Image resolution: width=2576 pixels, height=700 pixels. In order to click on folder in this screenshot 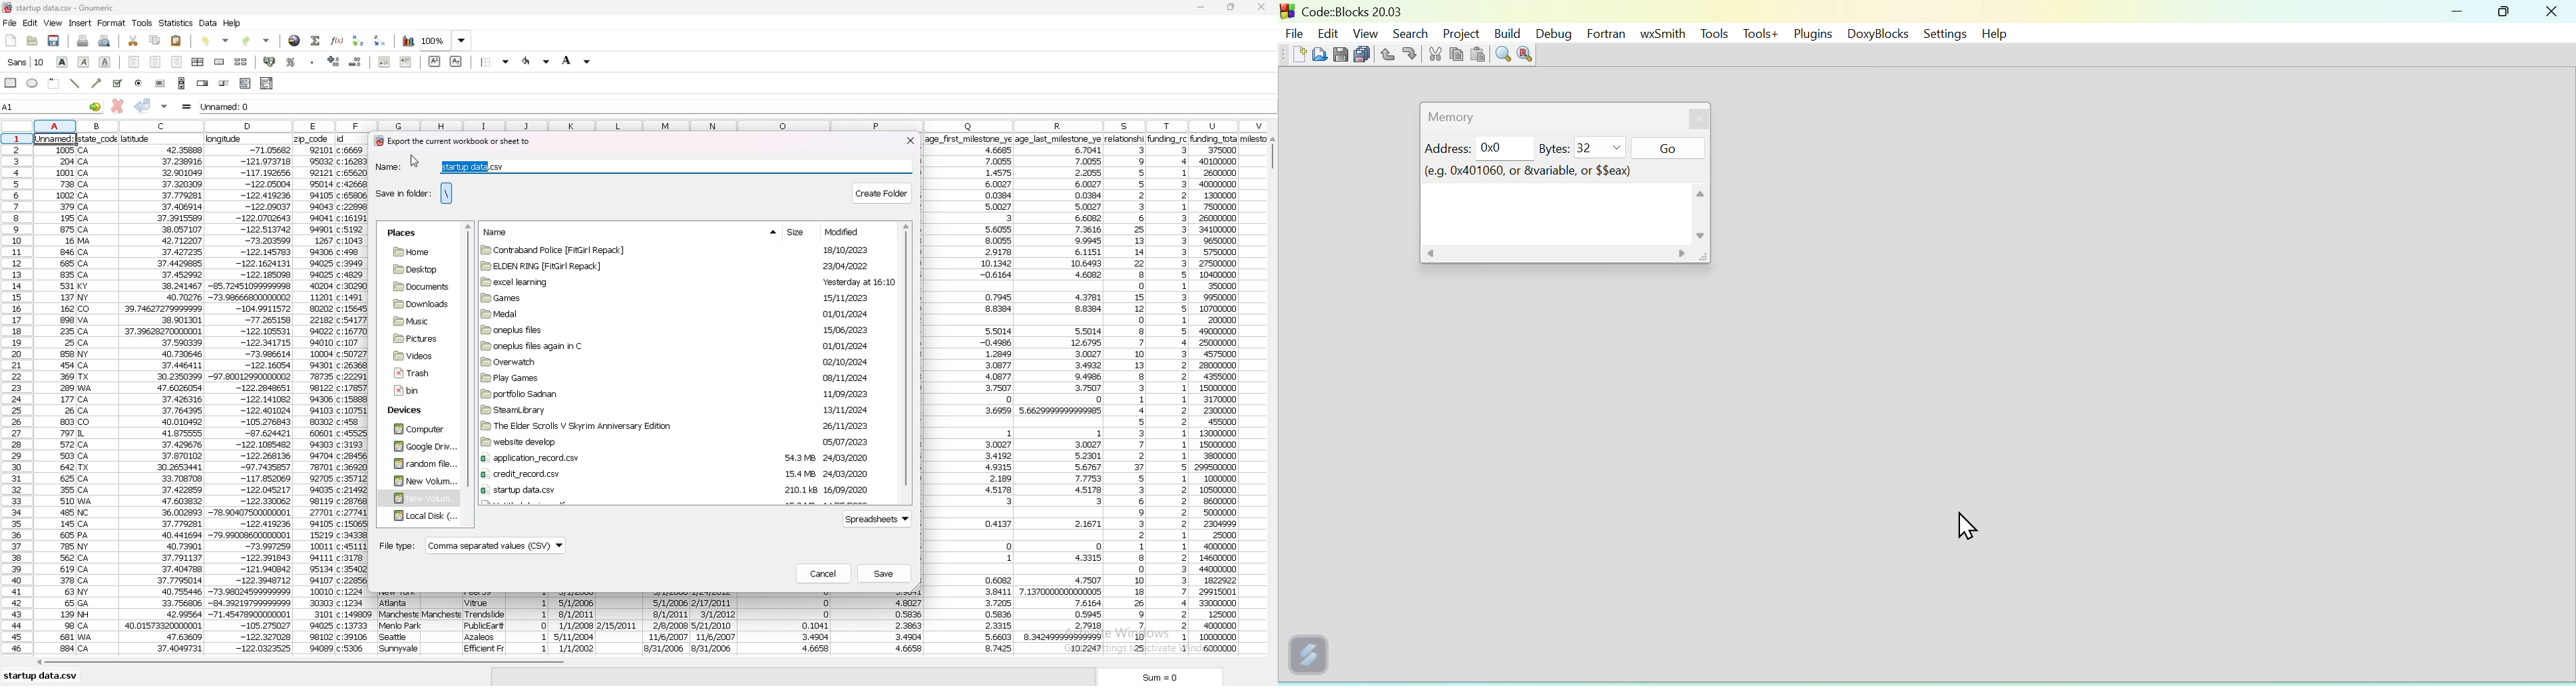, I will do `click(419, 447)`.